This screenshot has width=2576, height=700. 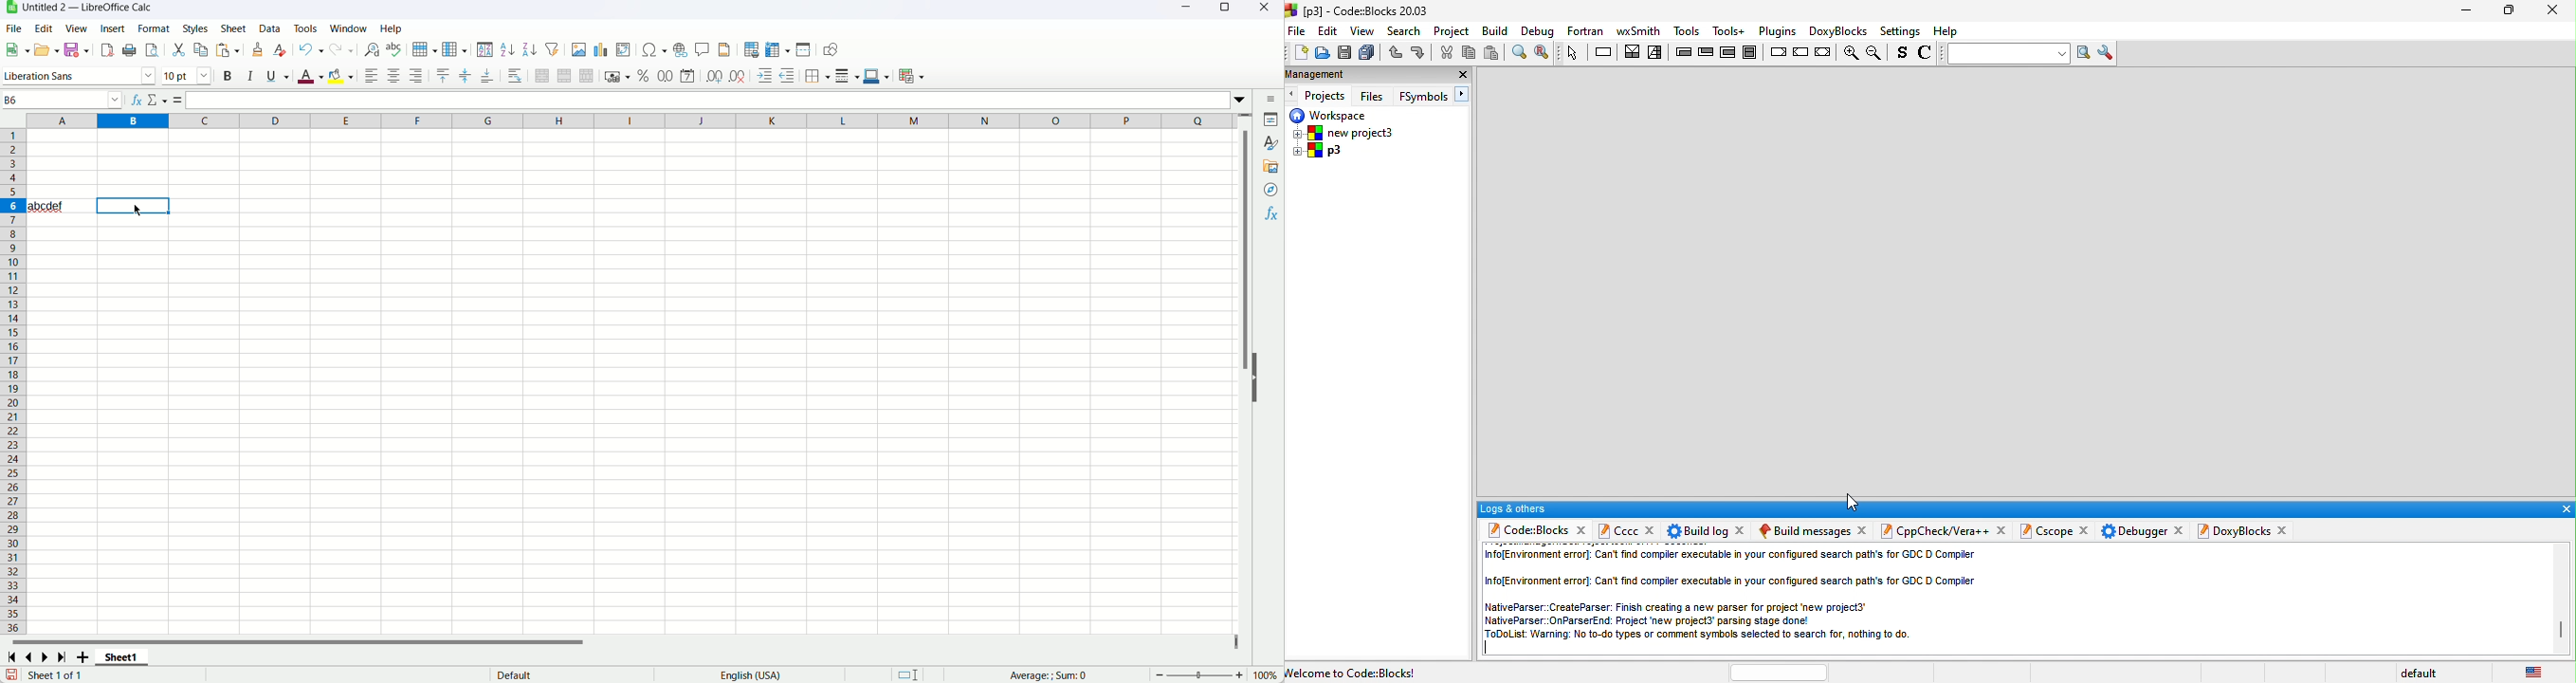 I want to click on open, so click(x=1322, y=54).